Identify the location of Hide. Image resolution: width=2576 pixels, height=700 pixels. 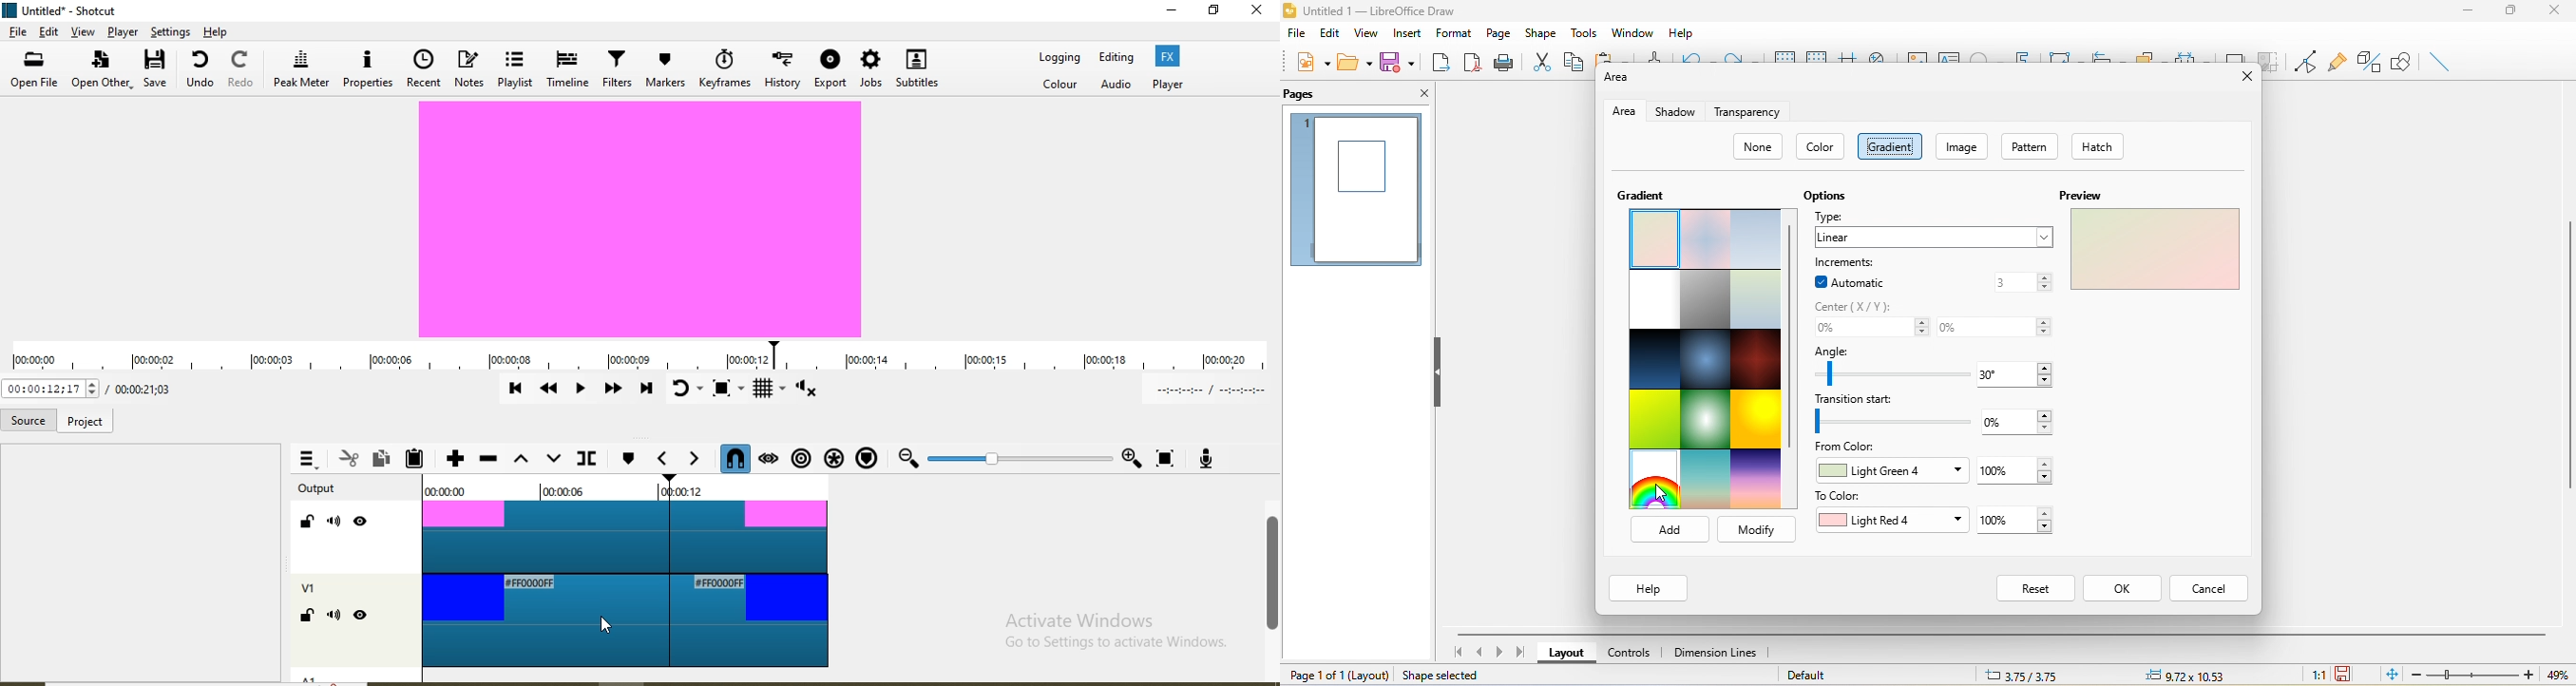
(363, 522).